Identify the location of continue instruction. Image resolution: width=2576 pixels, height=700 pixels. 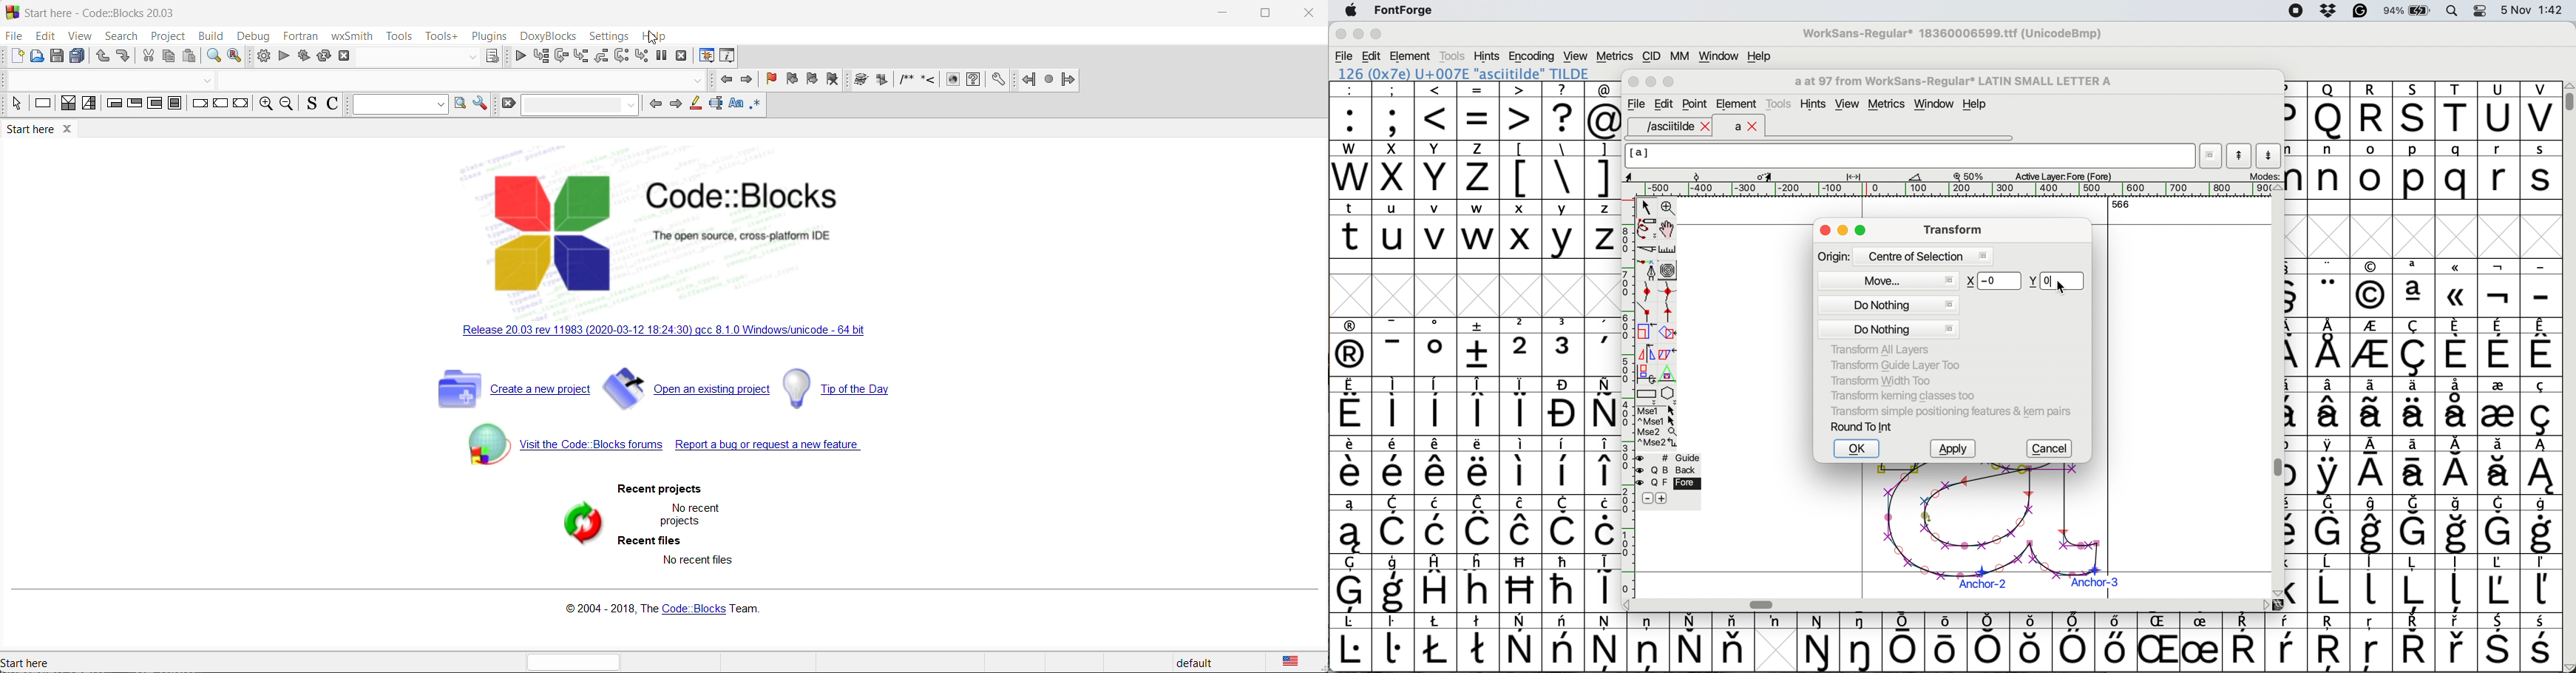
(220, 105).